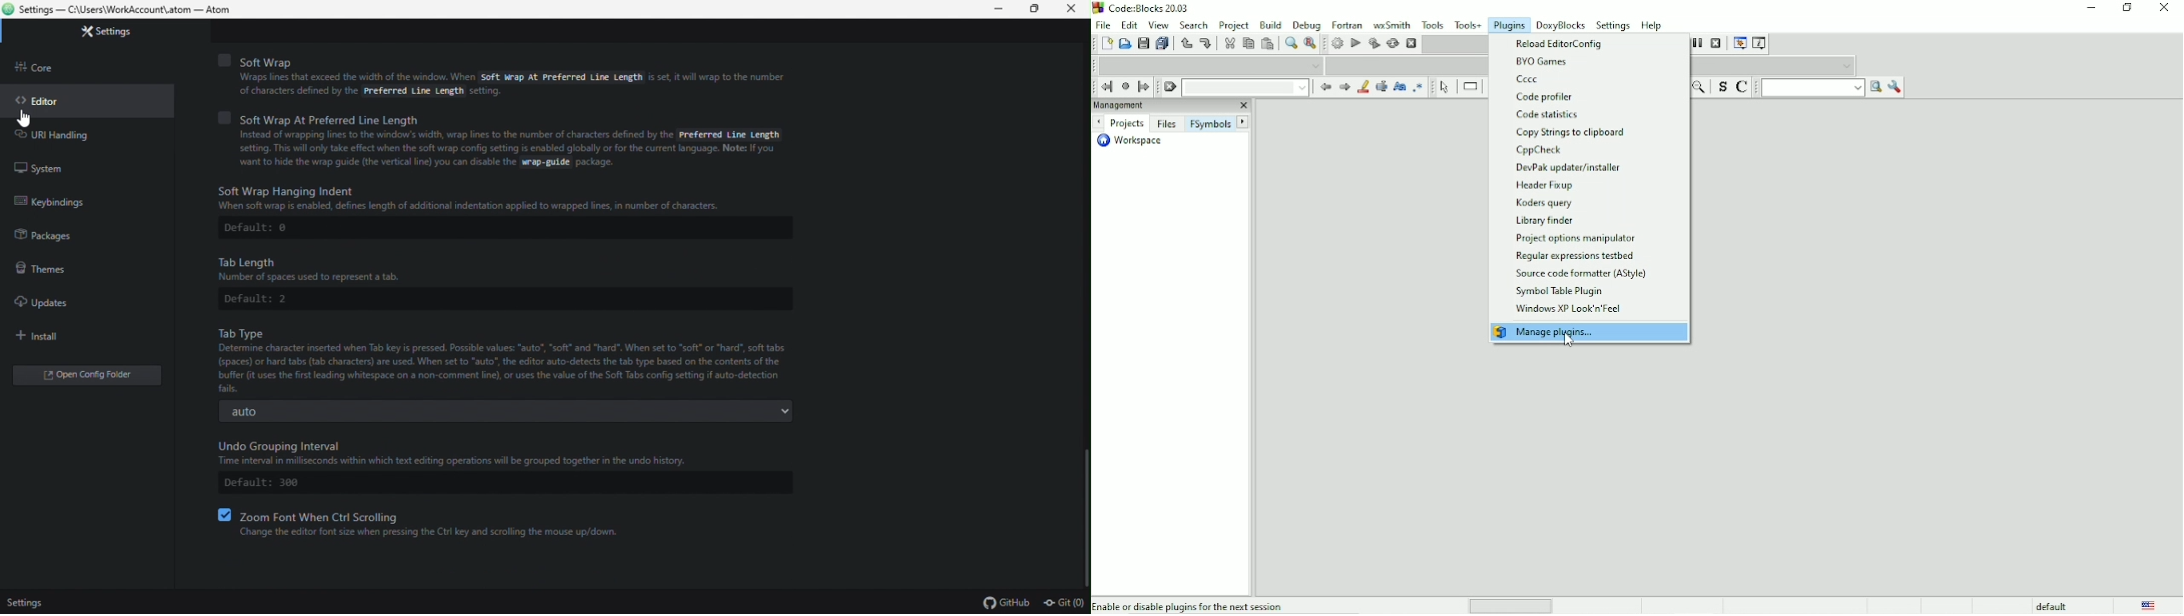 The width and height of the screenshot is (2184, 616). I want to click on Various info, so click(1760, 43).